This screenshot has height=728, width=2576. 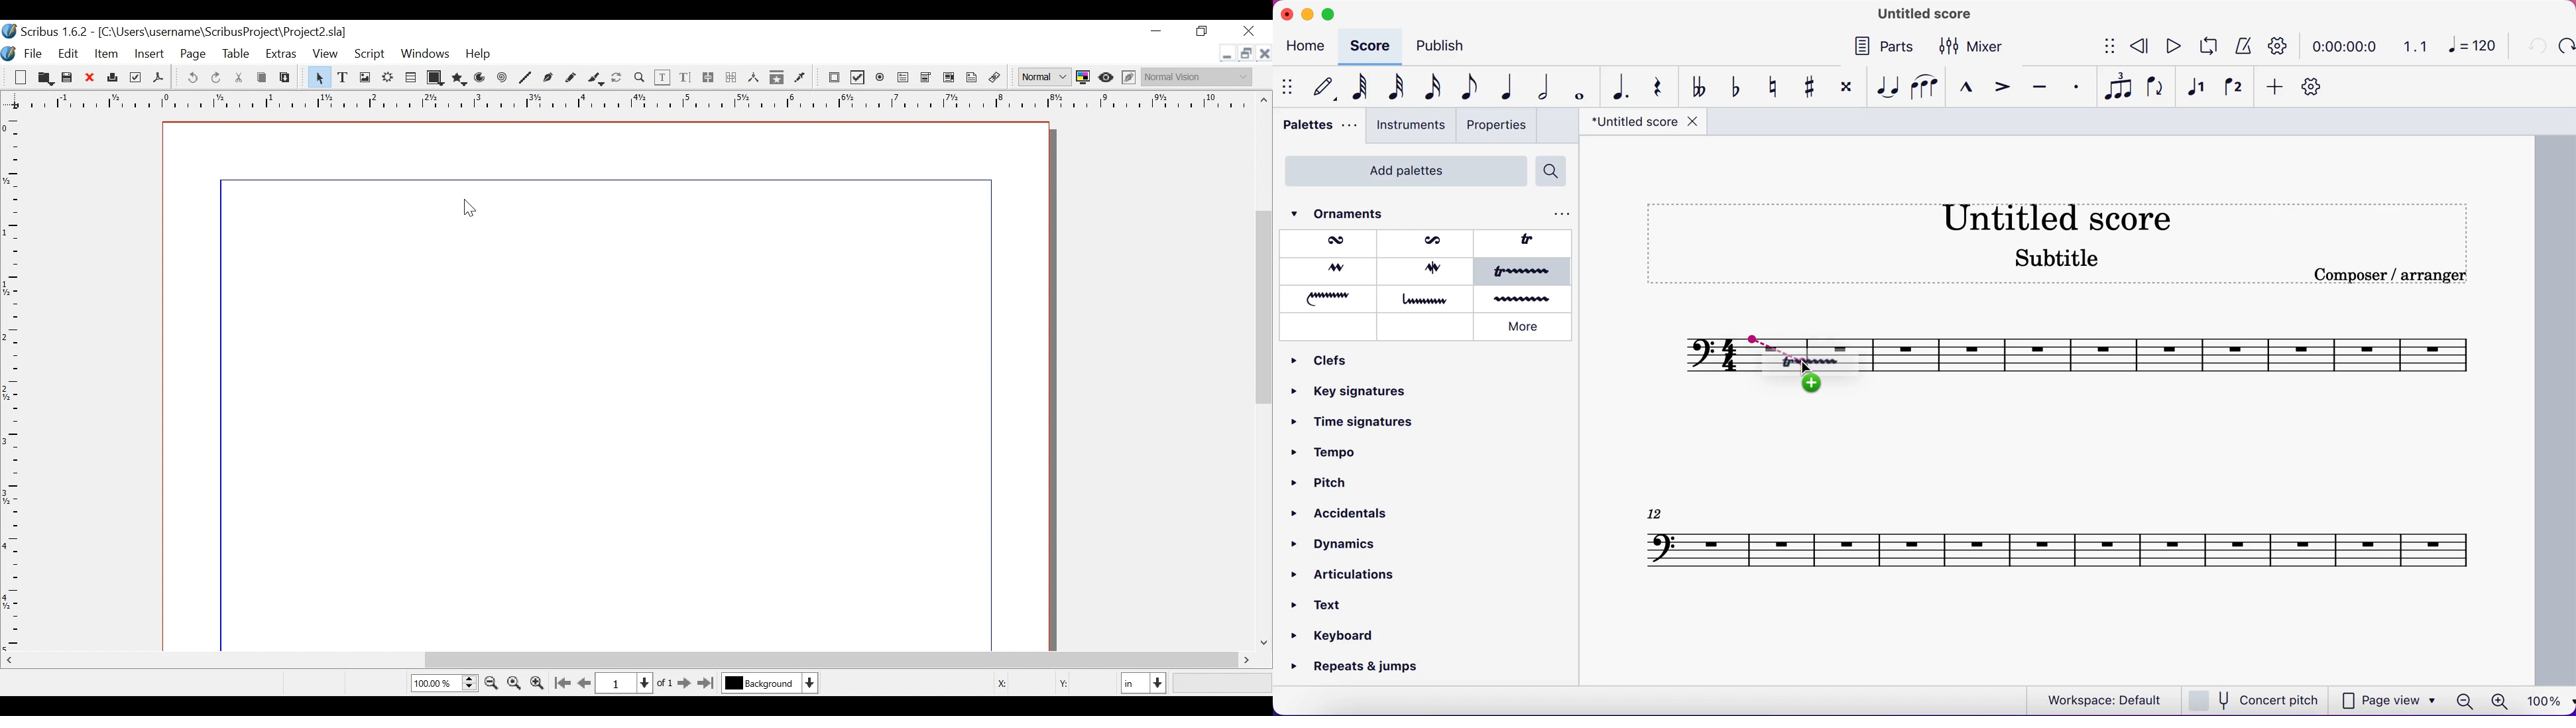 What do you see at coordinates (13, 394) in the screenshot?
I see `Vertical Rule` at bounding box center [13, 394].